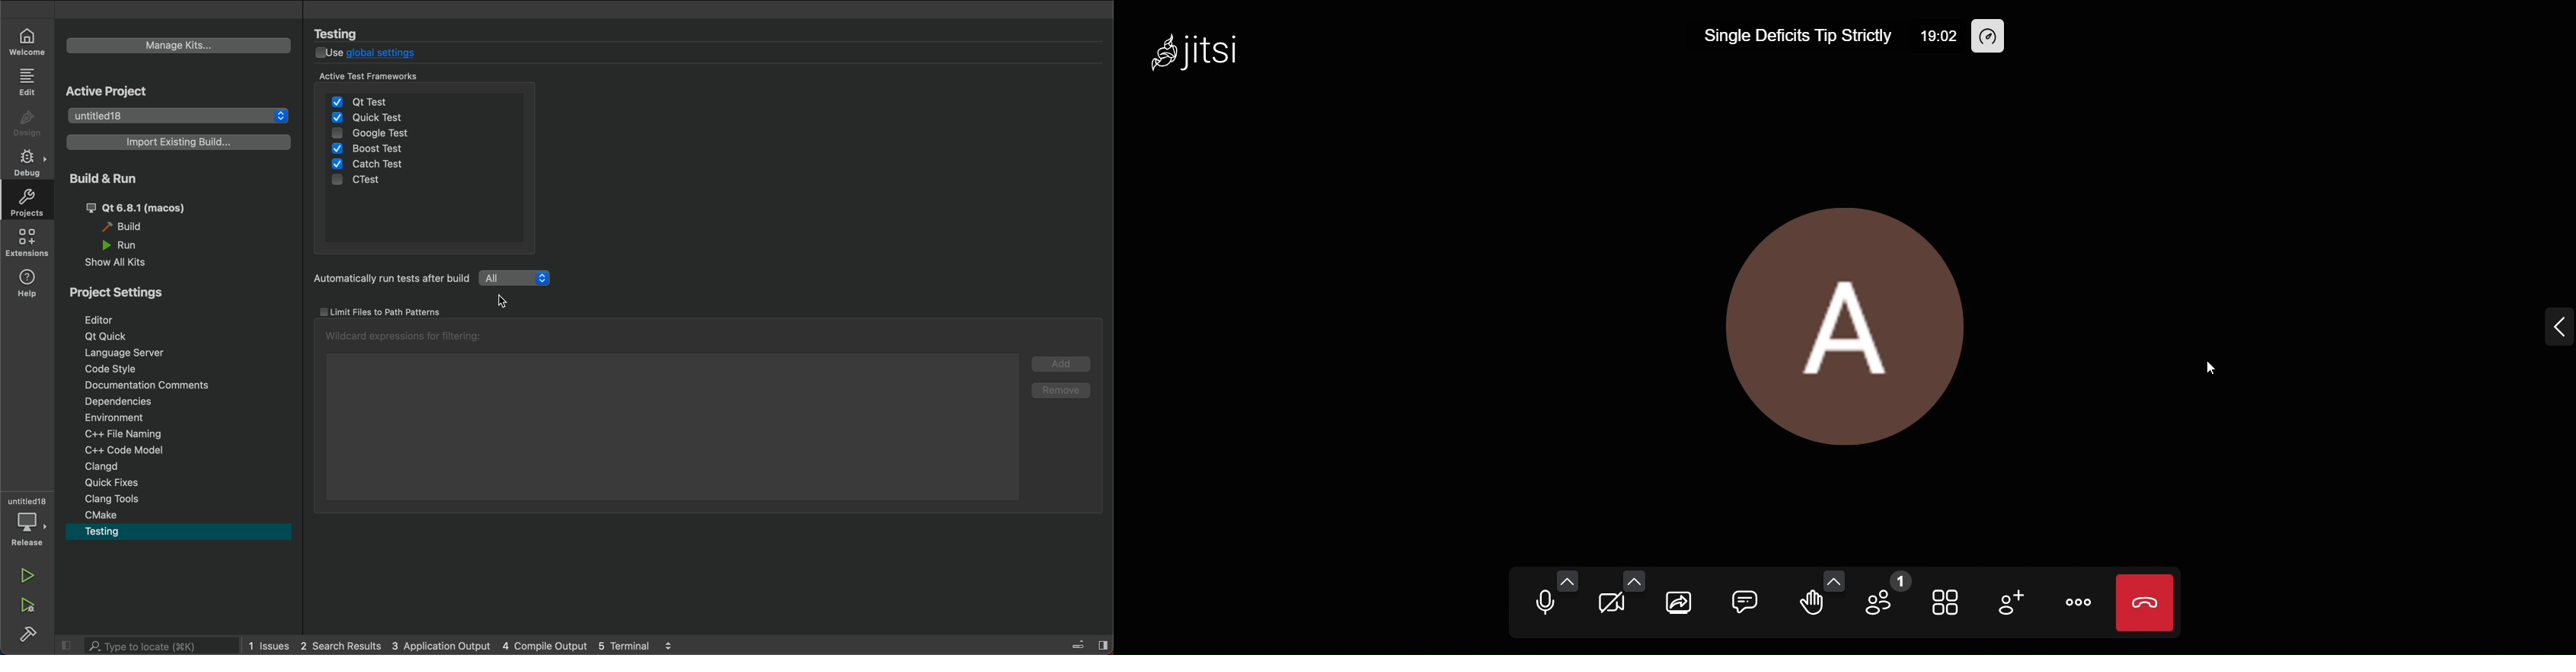 The width and height of the screenshot is (2576, 672). I want to click on environment, so click(130, 418).